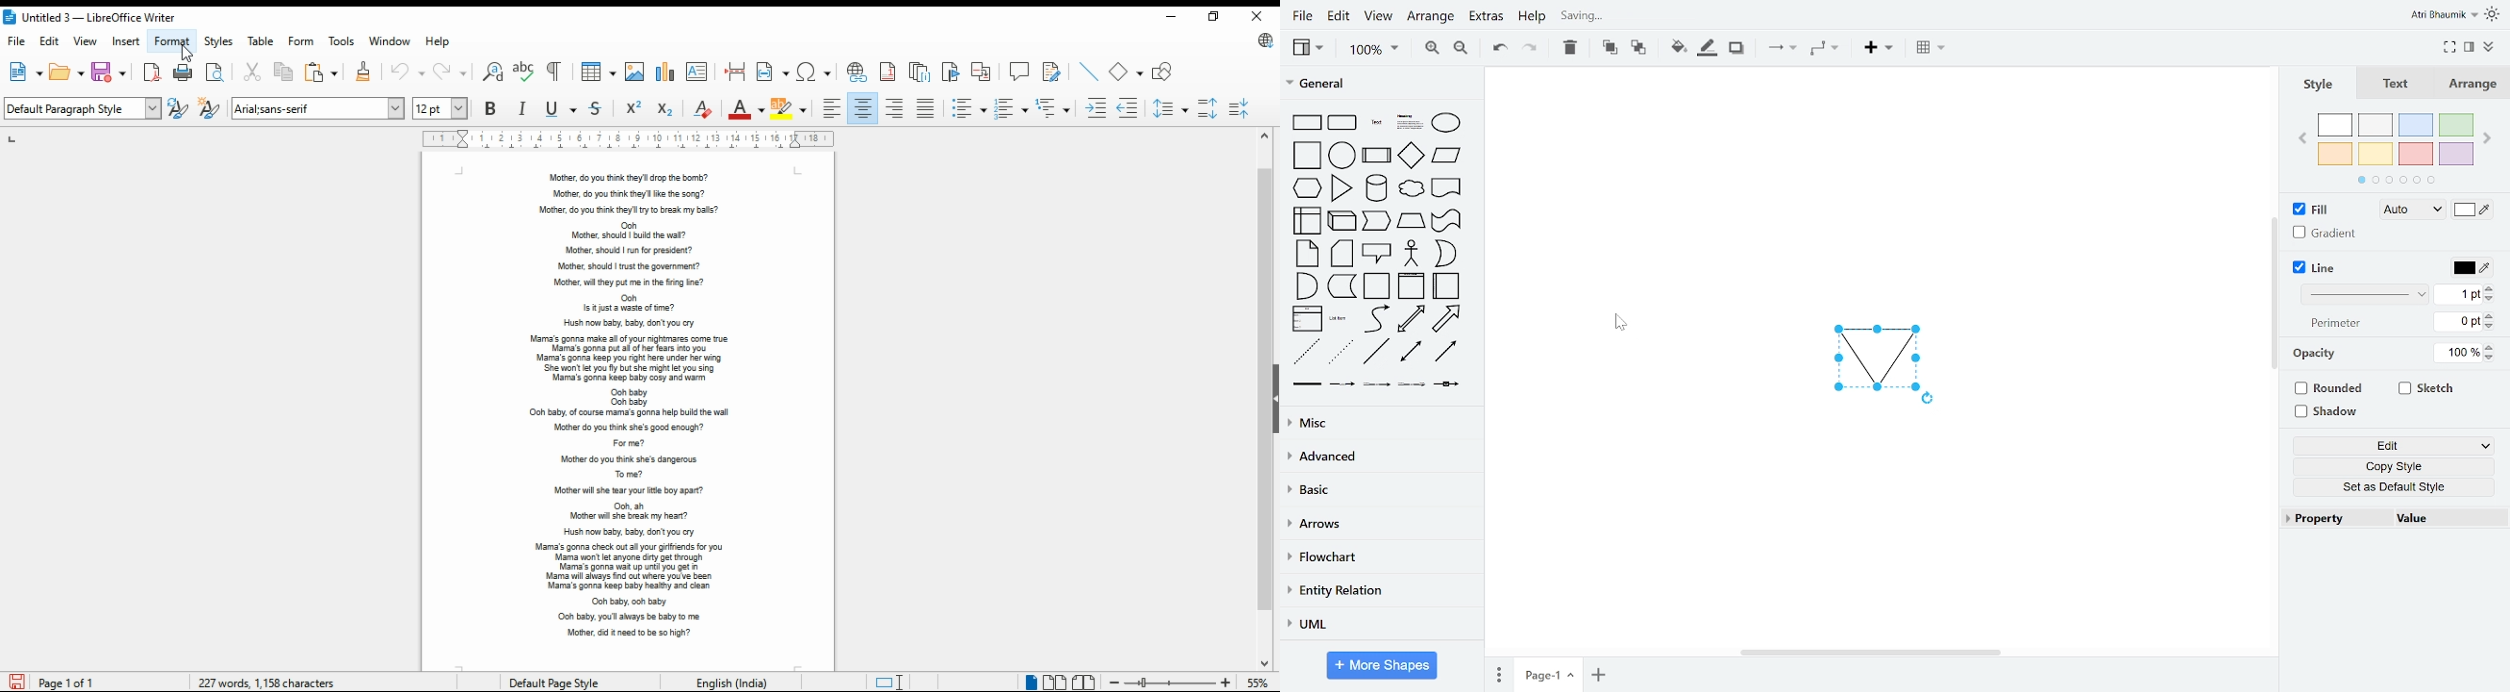  I want to click on scroll bar, so click(1264, 399).